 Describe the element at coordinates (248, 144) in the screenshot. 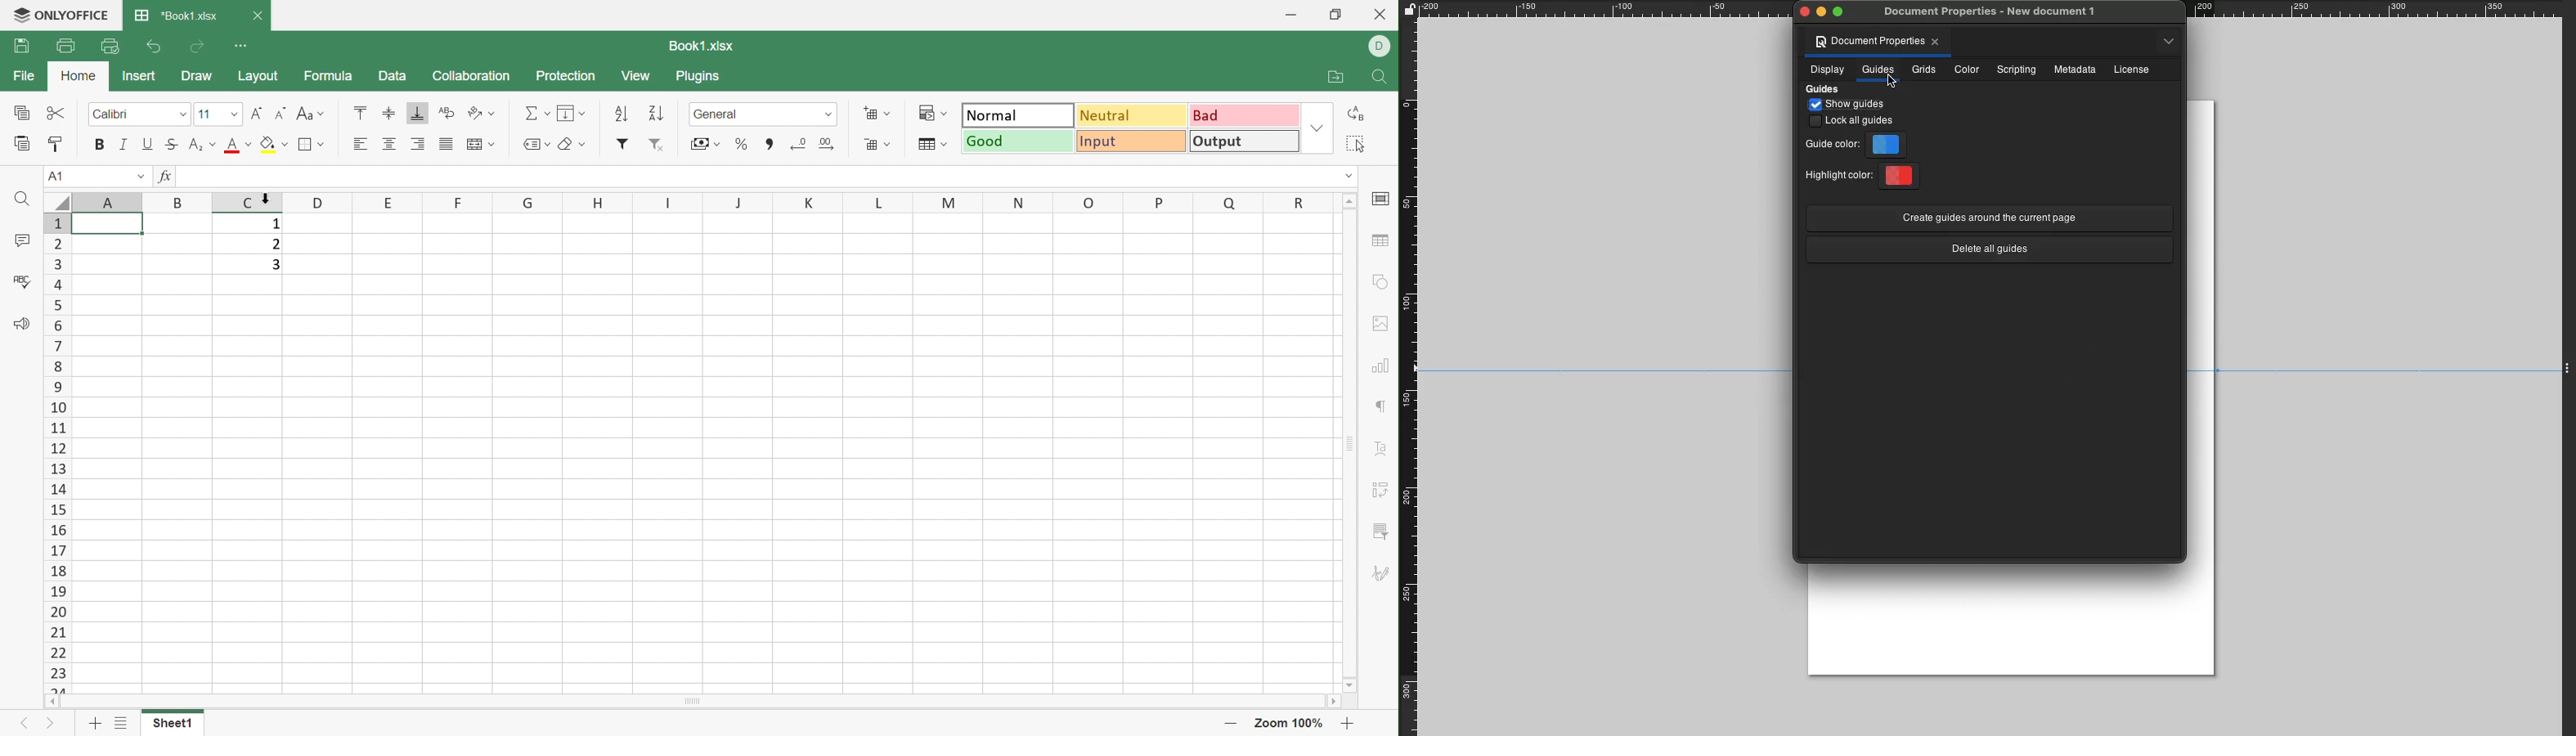

I see `Drop Down` at that location.